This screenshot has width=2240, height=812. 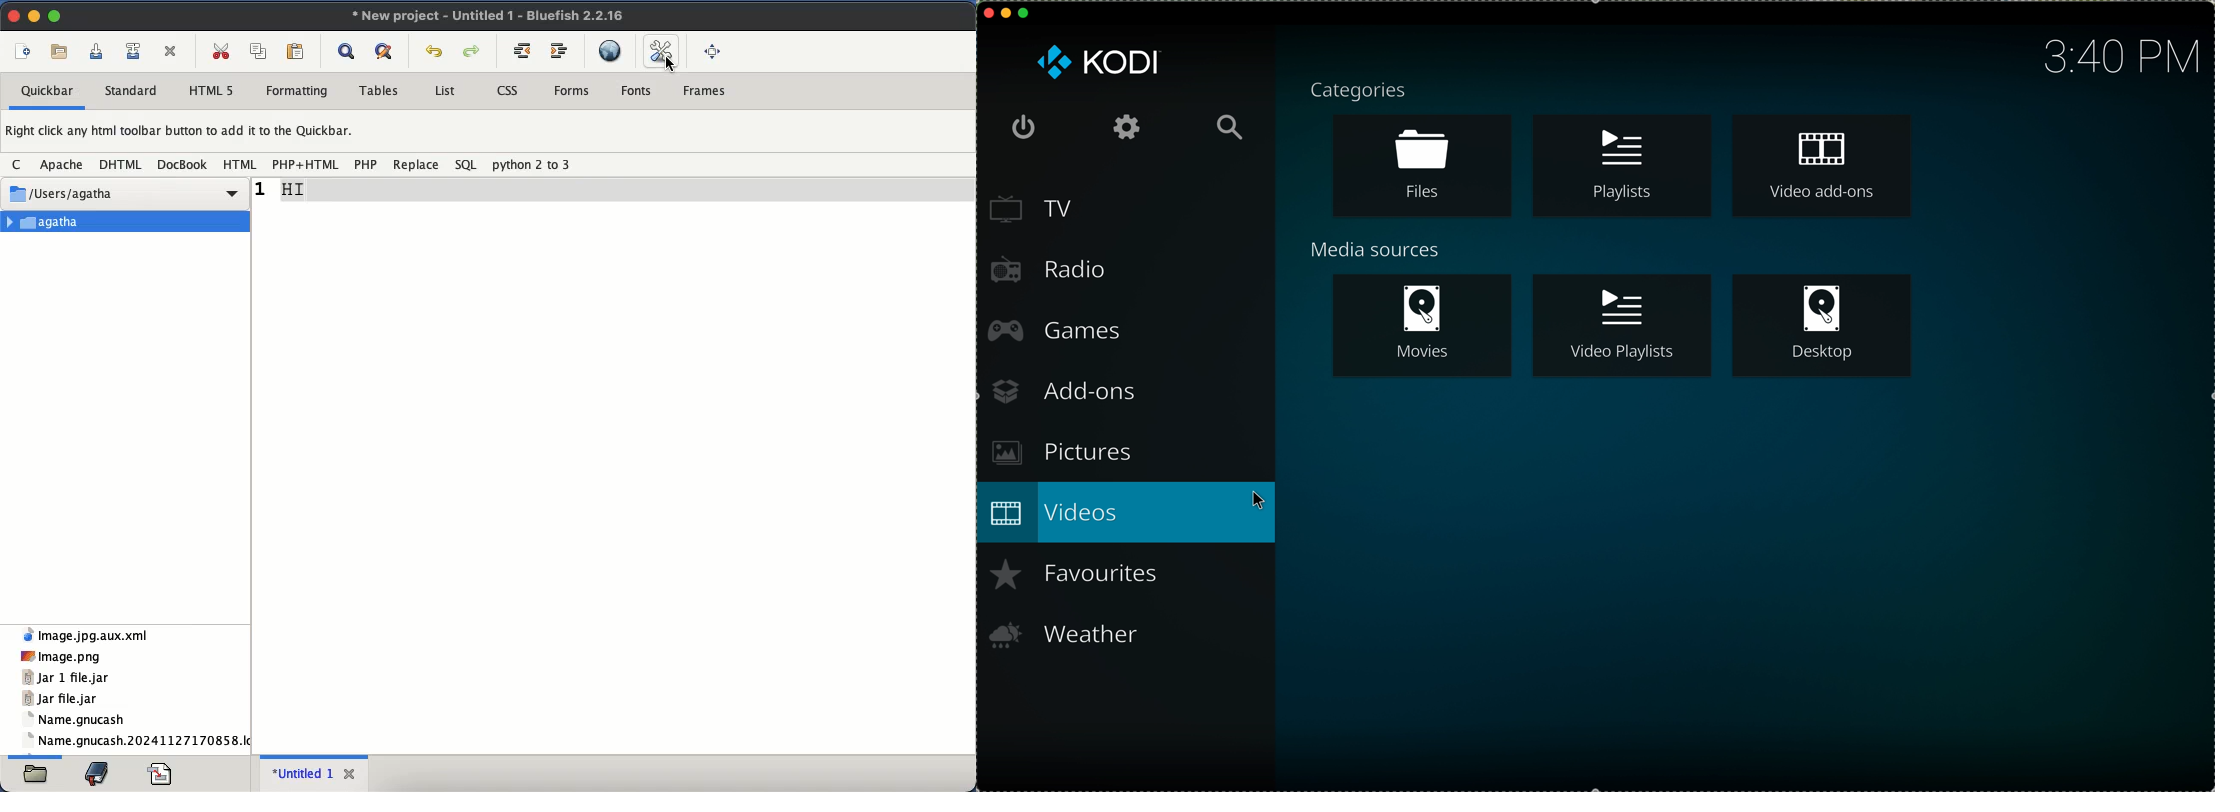 I want to click on python 2 to 3, so click(x=534, y=165).